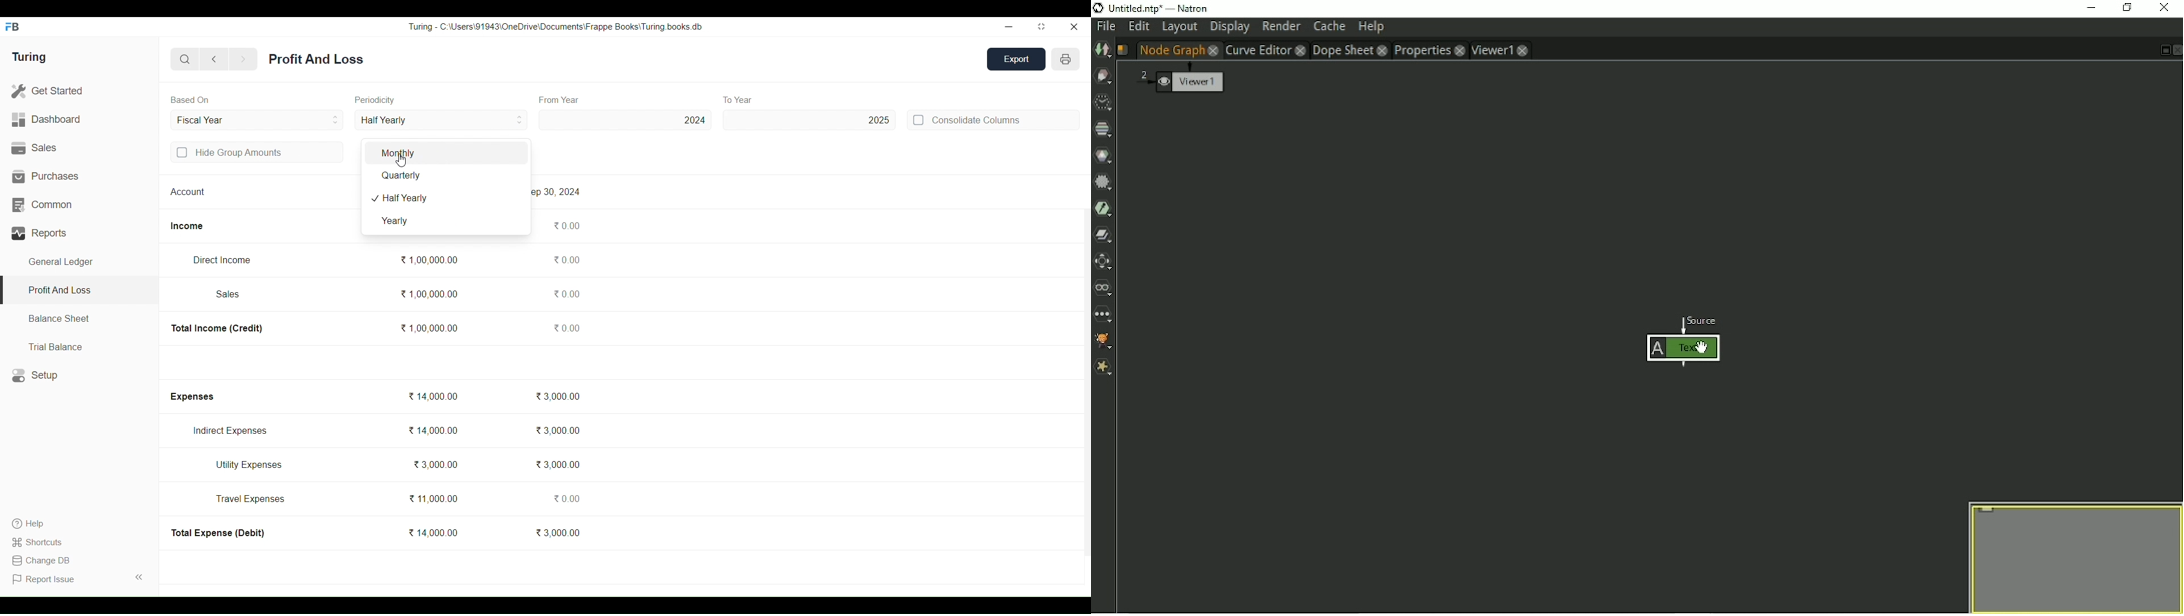  What do you see at coordinates (429, 294) in the screenshot?
I see `1,00,000.00` at bounding box center [429, 294].